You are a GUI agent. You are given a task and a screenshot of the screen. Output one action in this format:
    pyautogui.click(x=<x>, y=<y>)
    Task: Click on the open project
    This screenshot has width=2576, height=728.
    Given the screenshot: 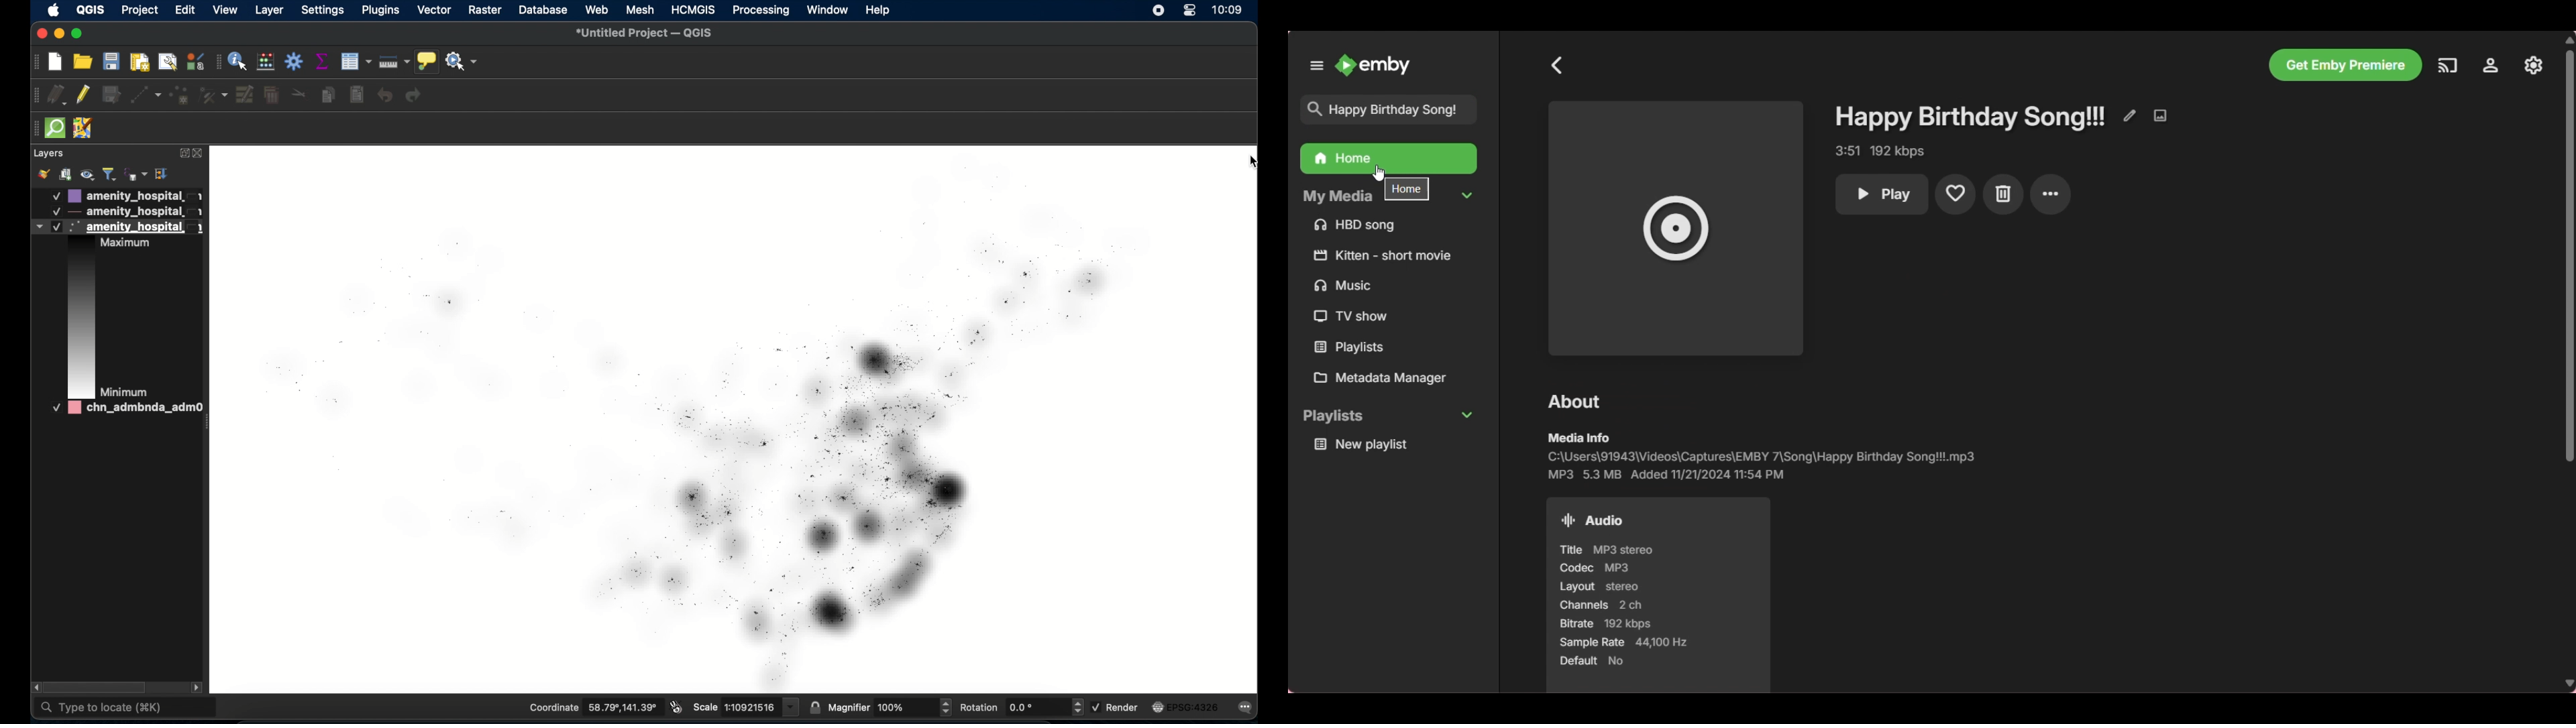 What is the action you would take?
    pyautogui.click(x=82, y=62)
    